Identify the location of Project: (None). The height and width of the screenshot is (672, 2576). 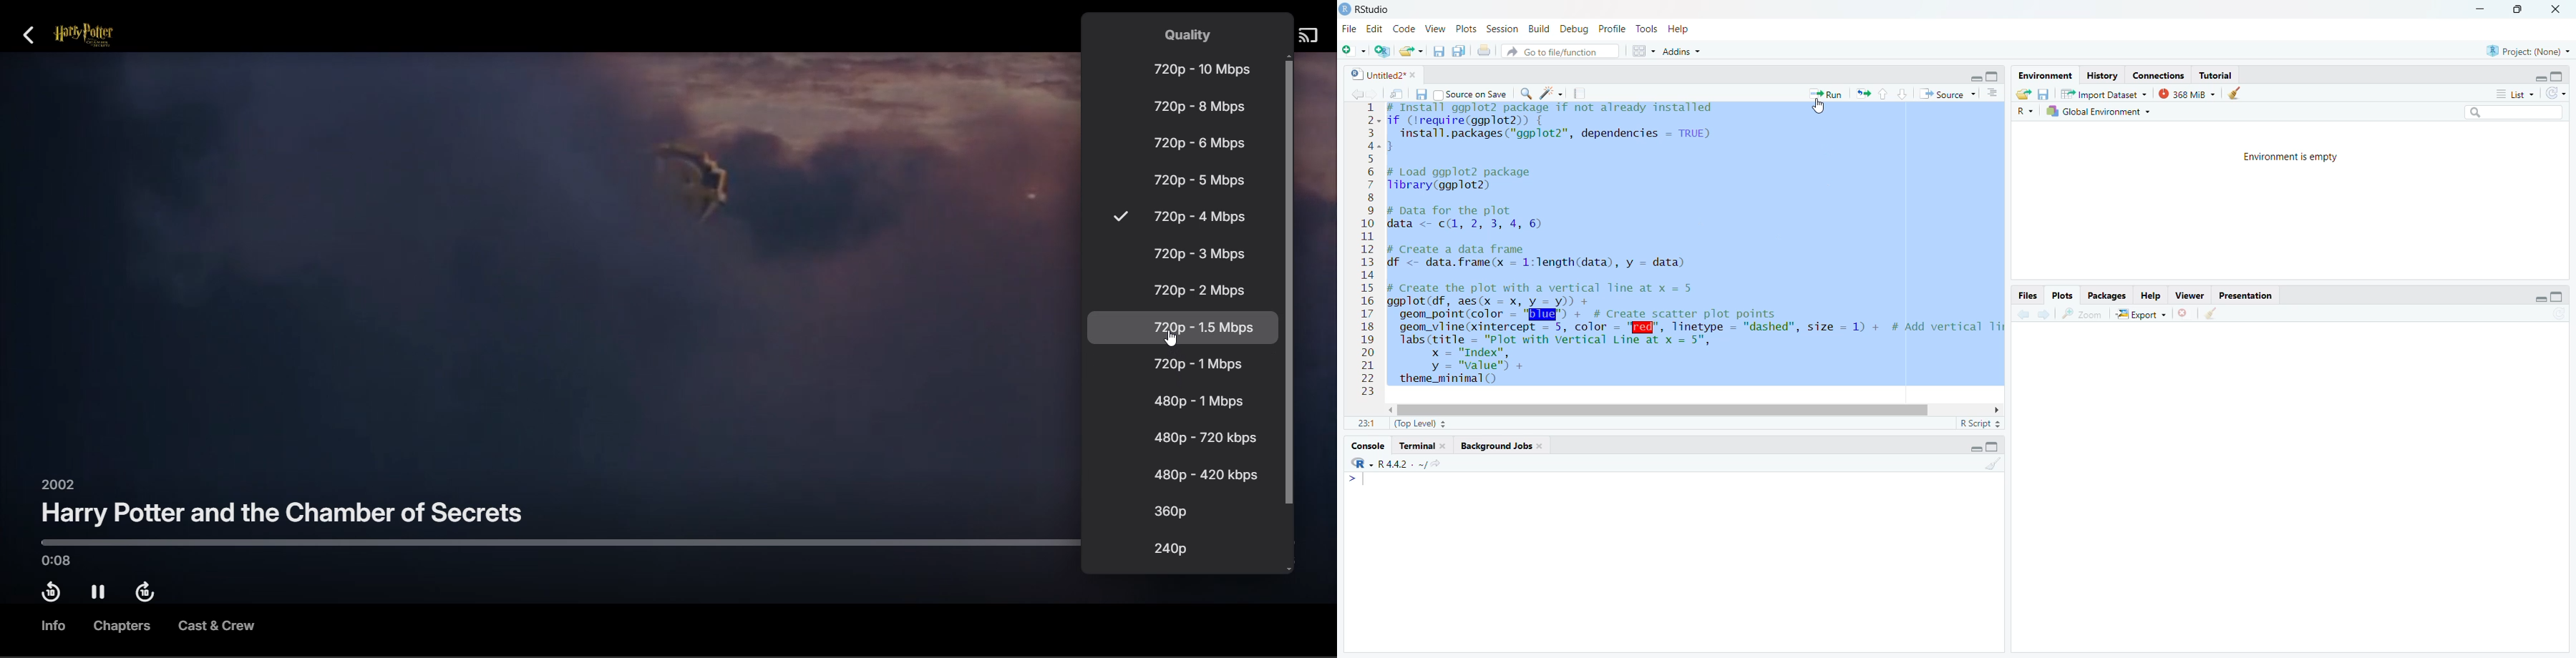
(2525, 49).